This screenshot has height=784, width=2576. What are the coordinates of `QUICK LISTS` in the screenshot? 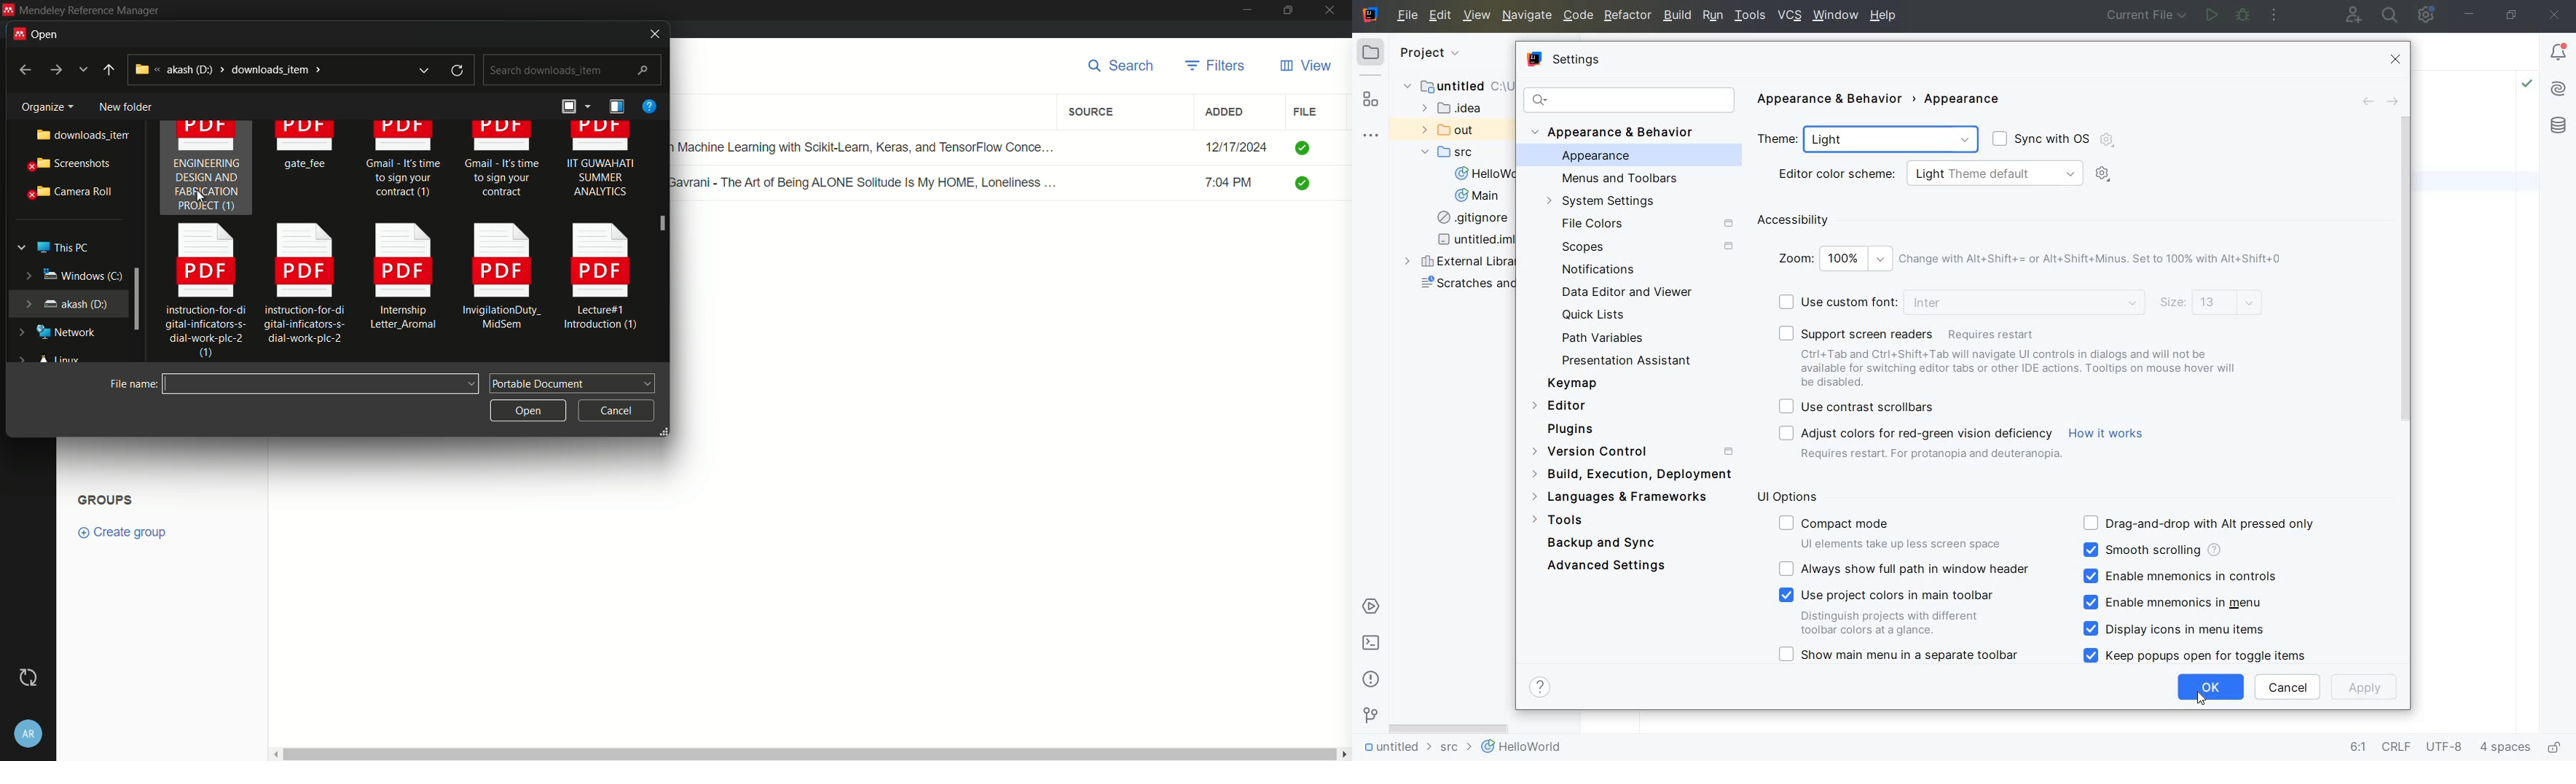 It's located at (1601, 315).